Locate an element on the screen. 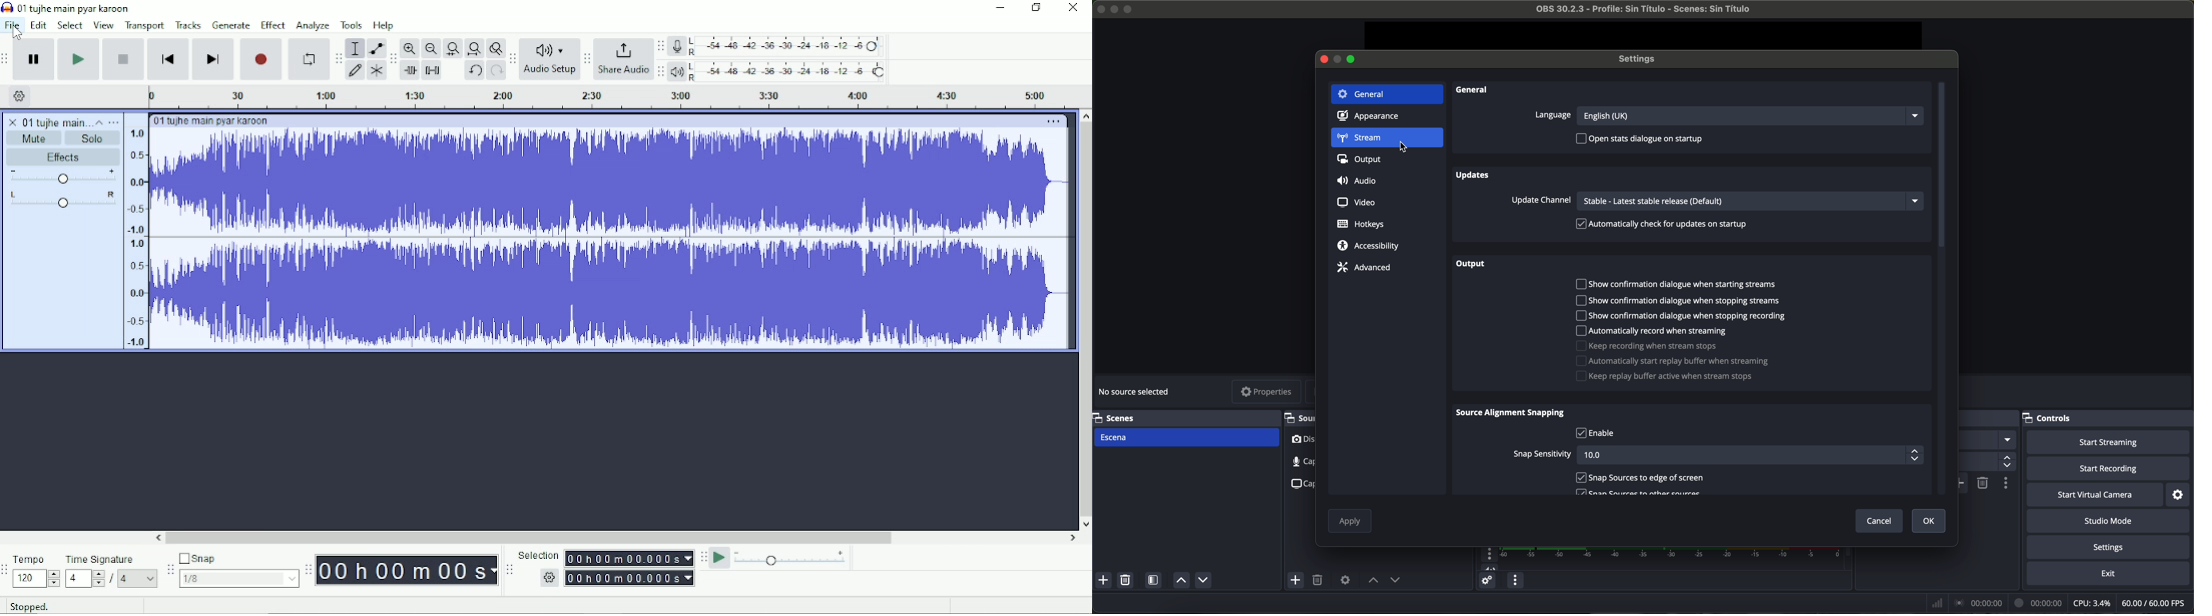 The height and width of the screenshot is (616, 2212). show confirmation dialogue when starting streams is located at coordinates (1678, 284).